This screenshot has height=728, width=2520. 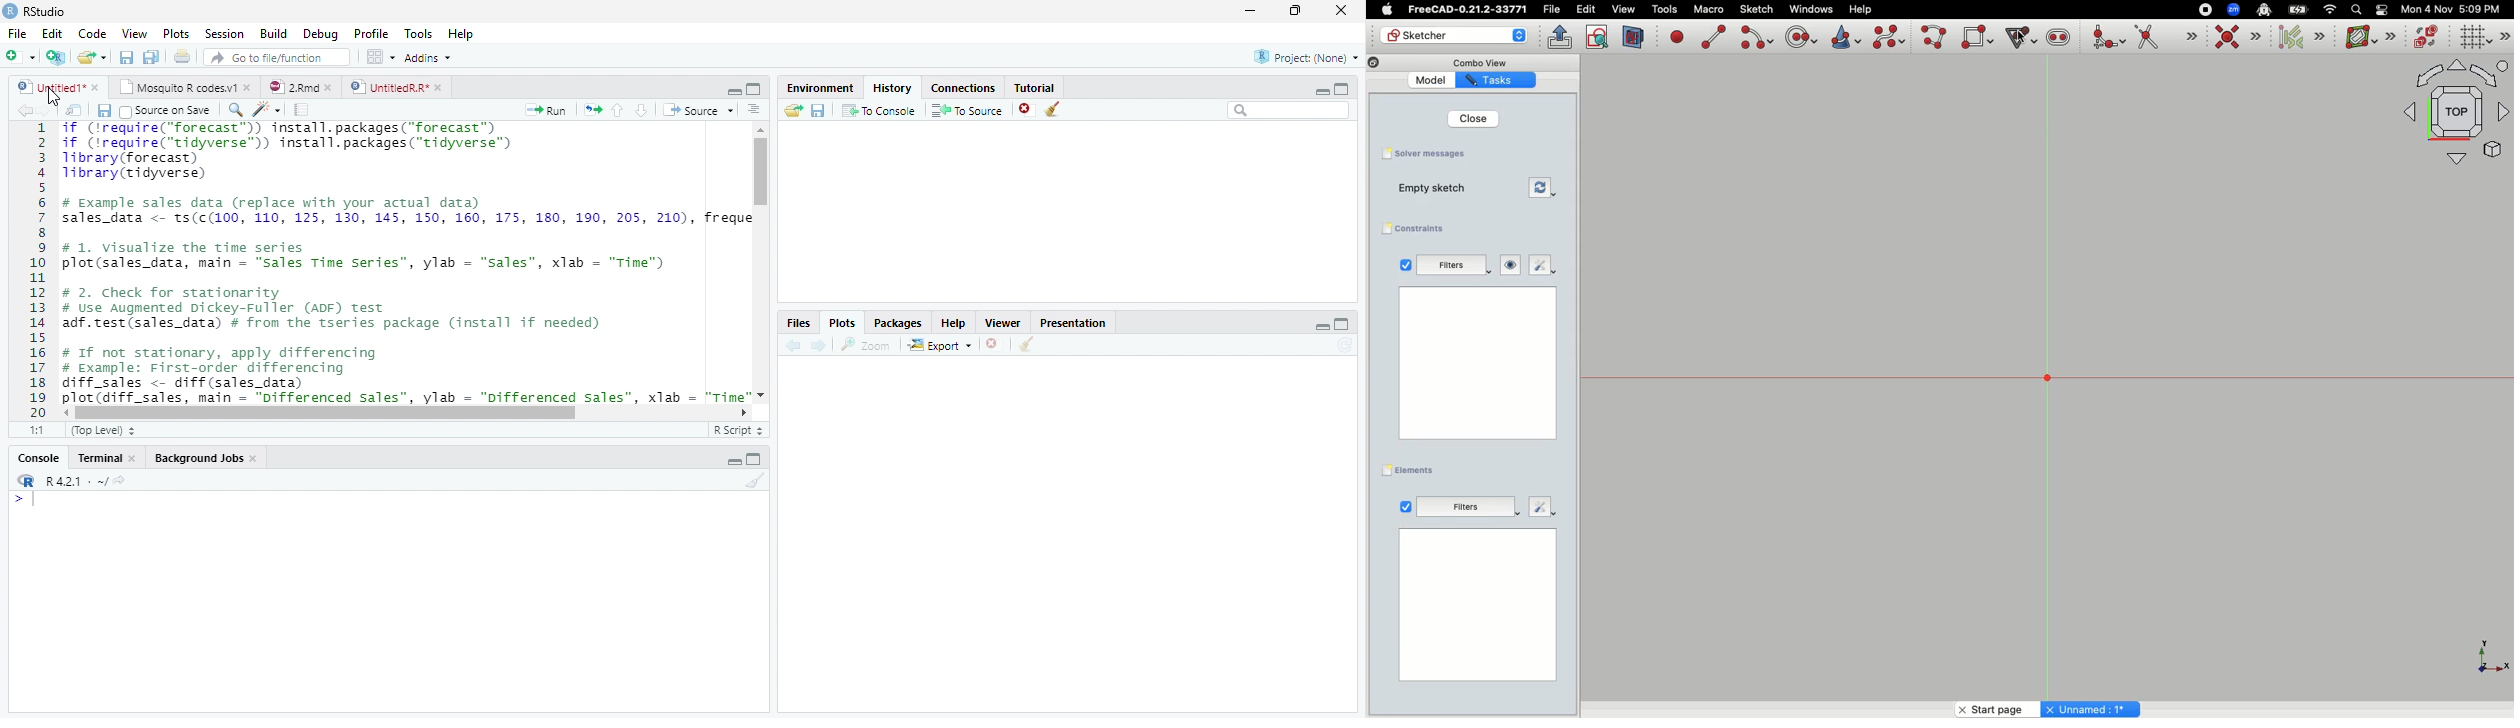 I want to click on Minimize, so click(x=731, y=460).